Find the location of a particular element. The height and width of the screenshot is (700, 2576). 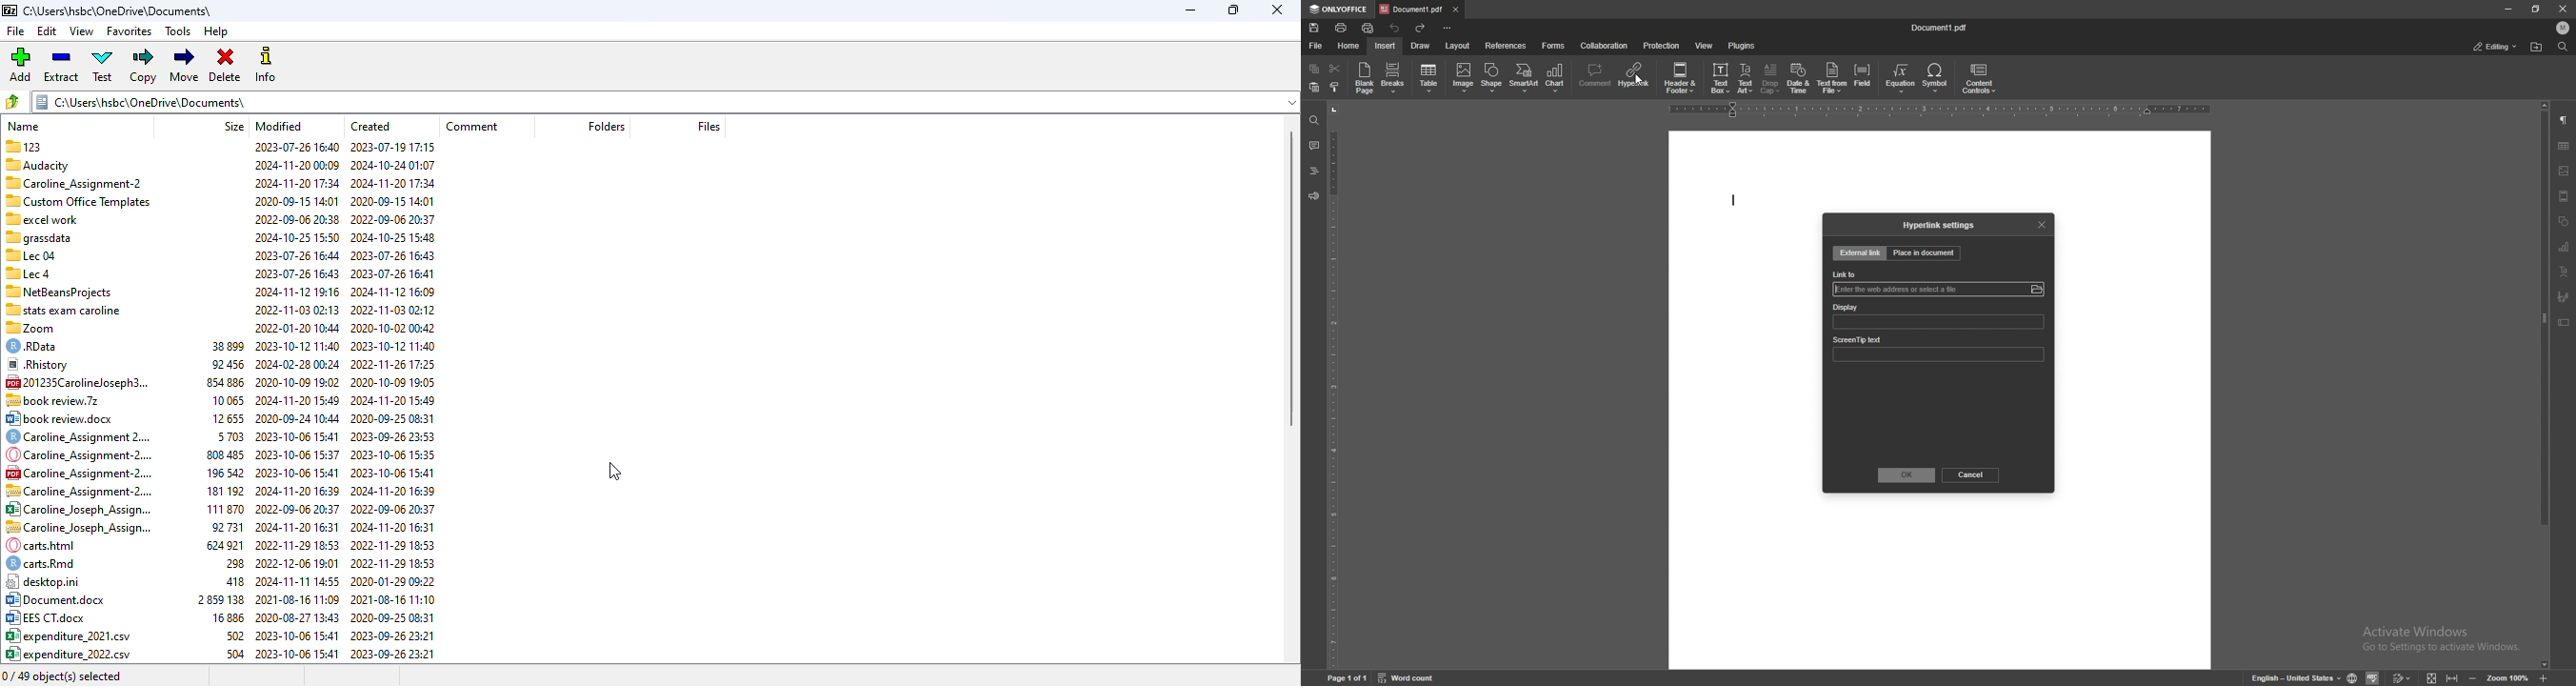

field is located at coordinates (1863, 78).